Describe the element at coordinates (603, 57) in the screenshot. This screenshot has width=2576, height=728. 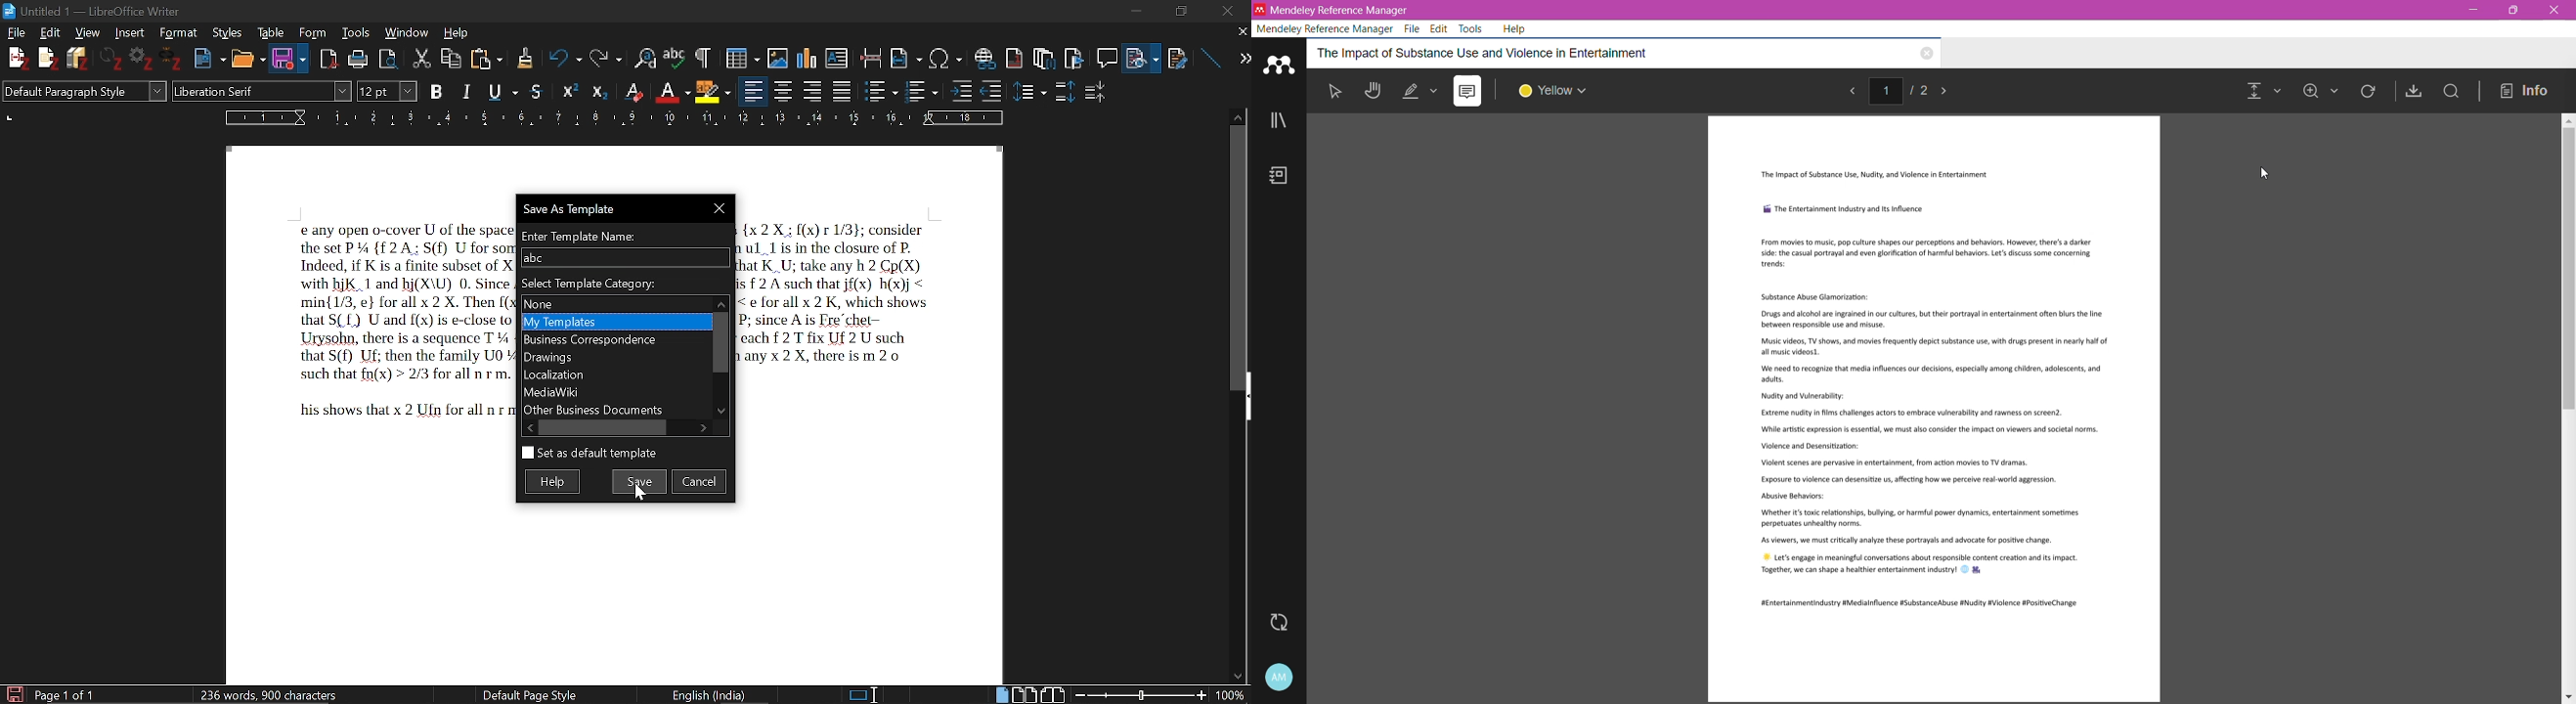
I see `Redo` at that location.